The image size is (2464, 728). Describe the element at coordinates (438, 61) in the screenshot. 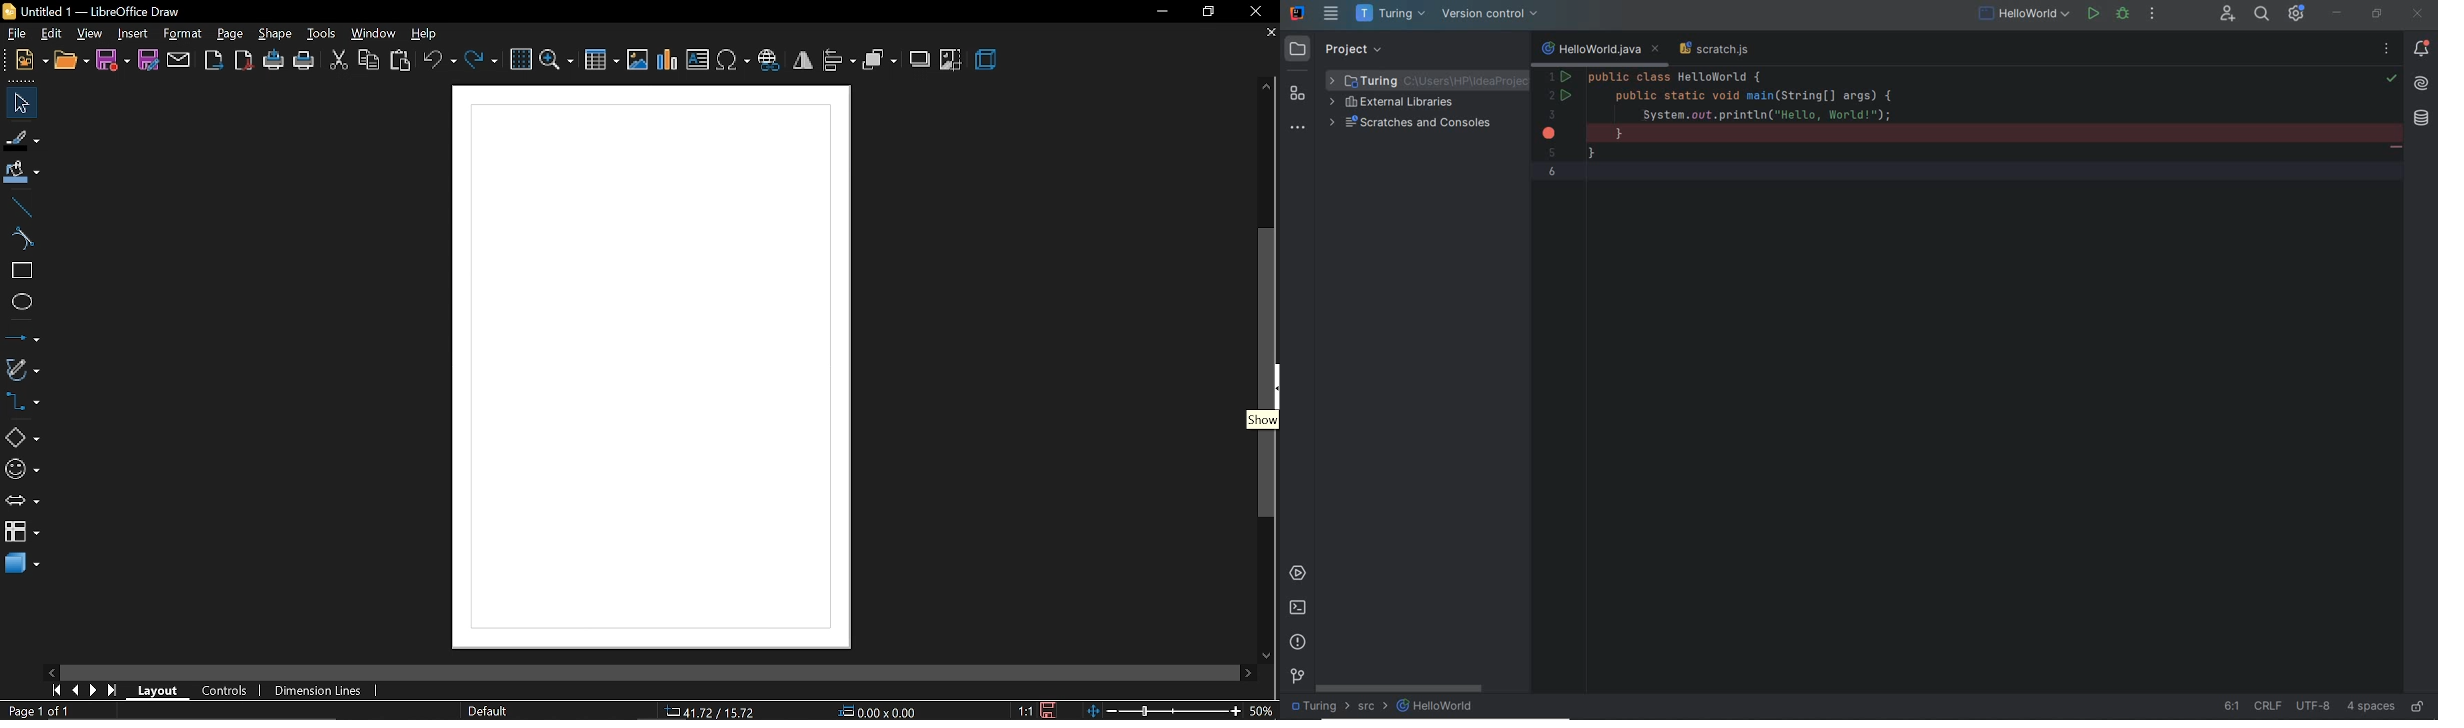

I see `undo` at that location.